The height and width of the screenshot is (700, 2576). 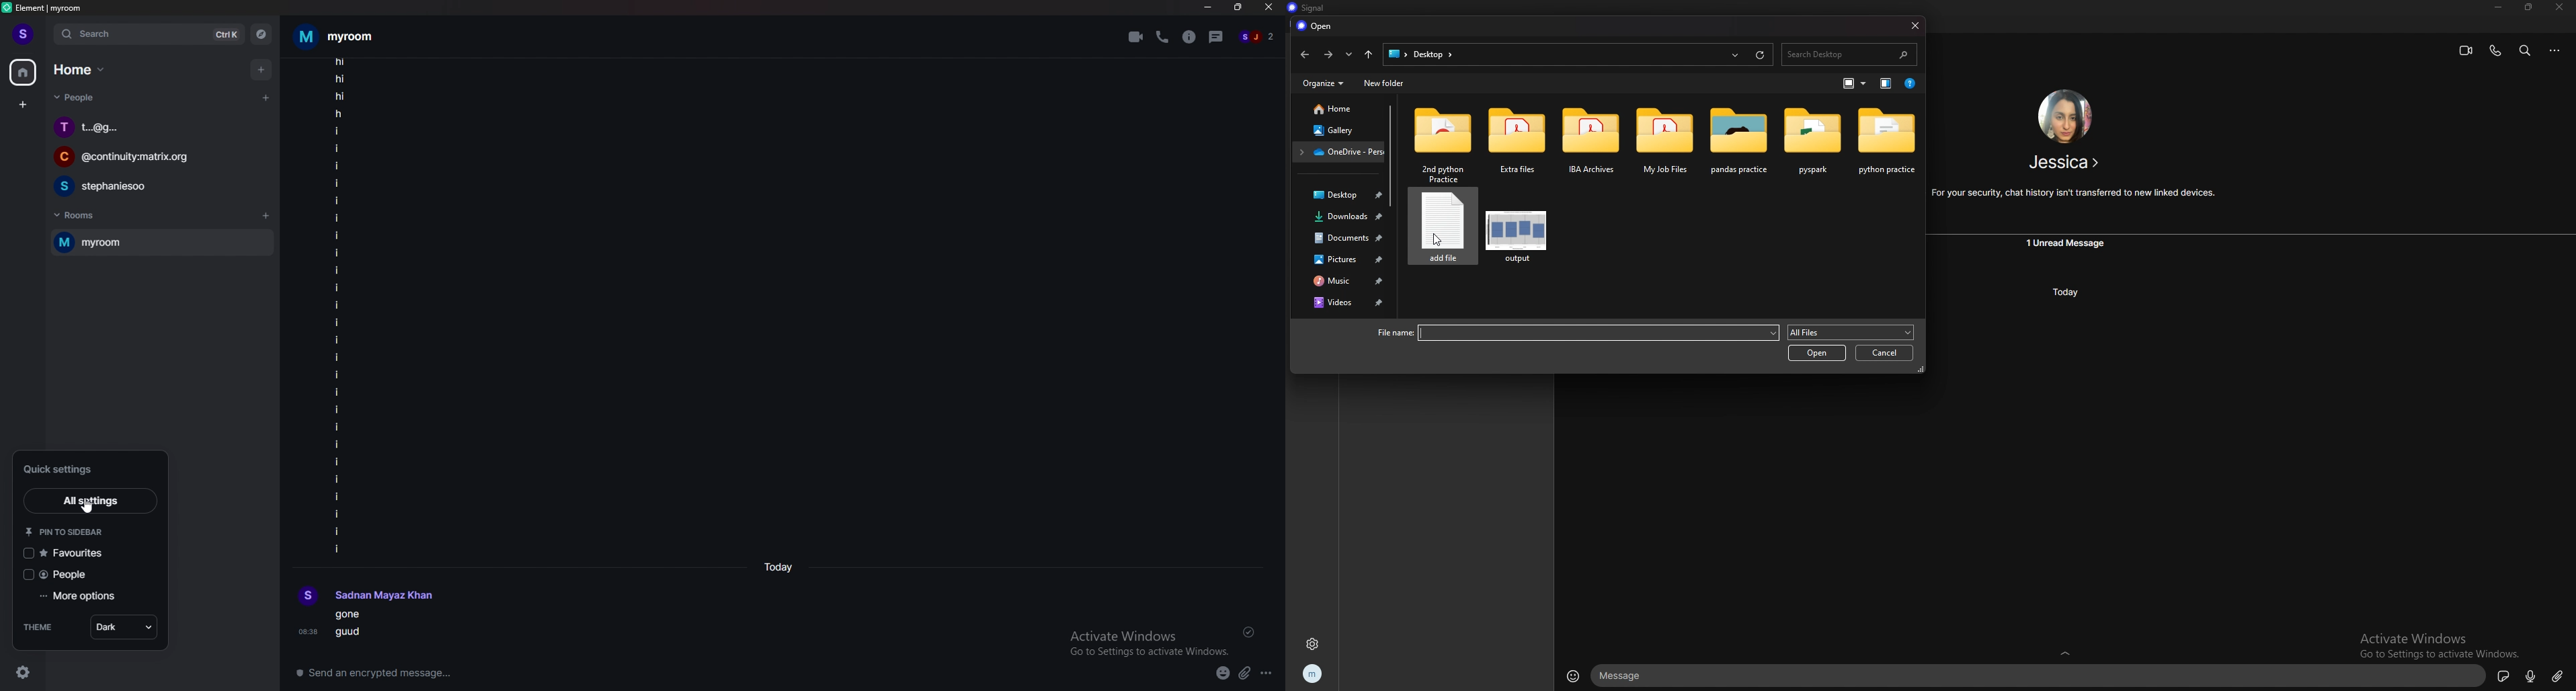 What do you see at coordinates (21, 35) in the screenshot?
I see `profile` at bounding box center [21, 35].